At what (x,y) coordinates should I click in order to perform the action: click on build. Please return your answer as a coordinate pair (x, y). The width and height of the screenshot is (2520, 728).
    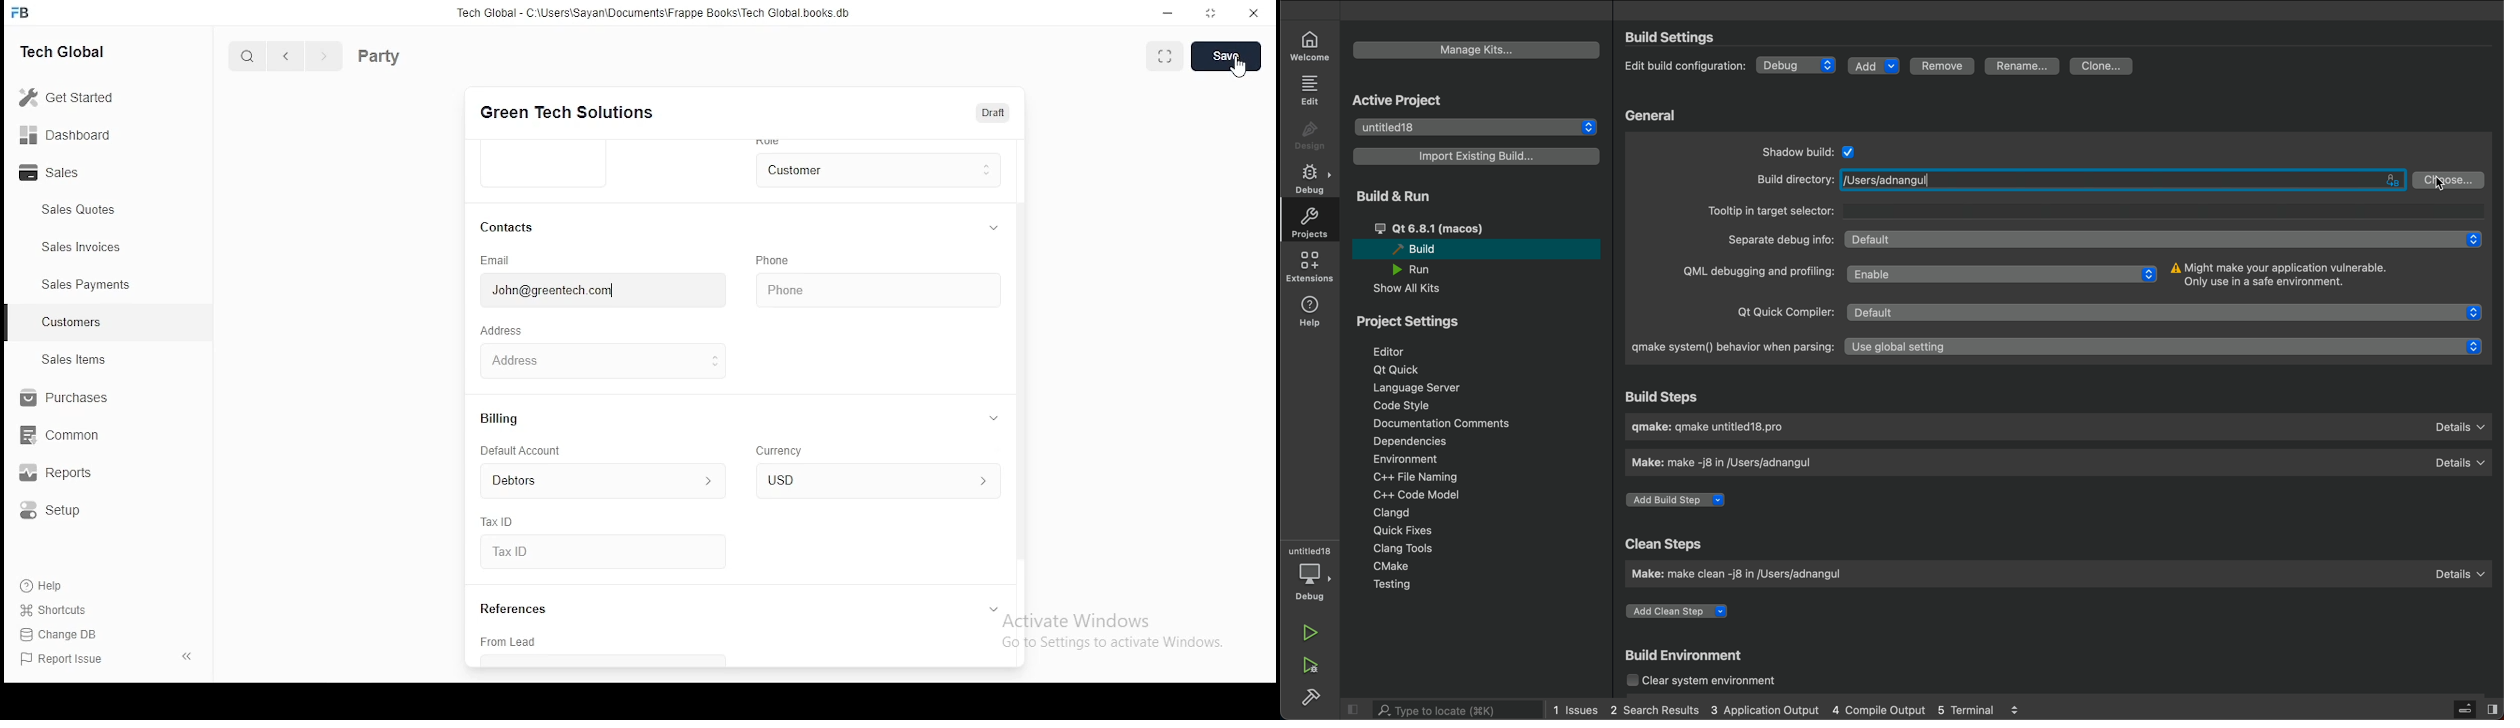
    Looking at the image, I should click on (1311, 698).